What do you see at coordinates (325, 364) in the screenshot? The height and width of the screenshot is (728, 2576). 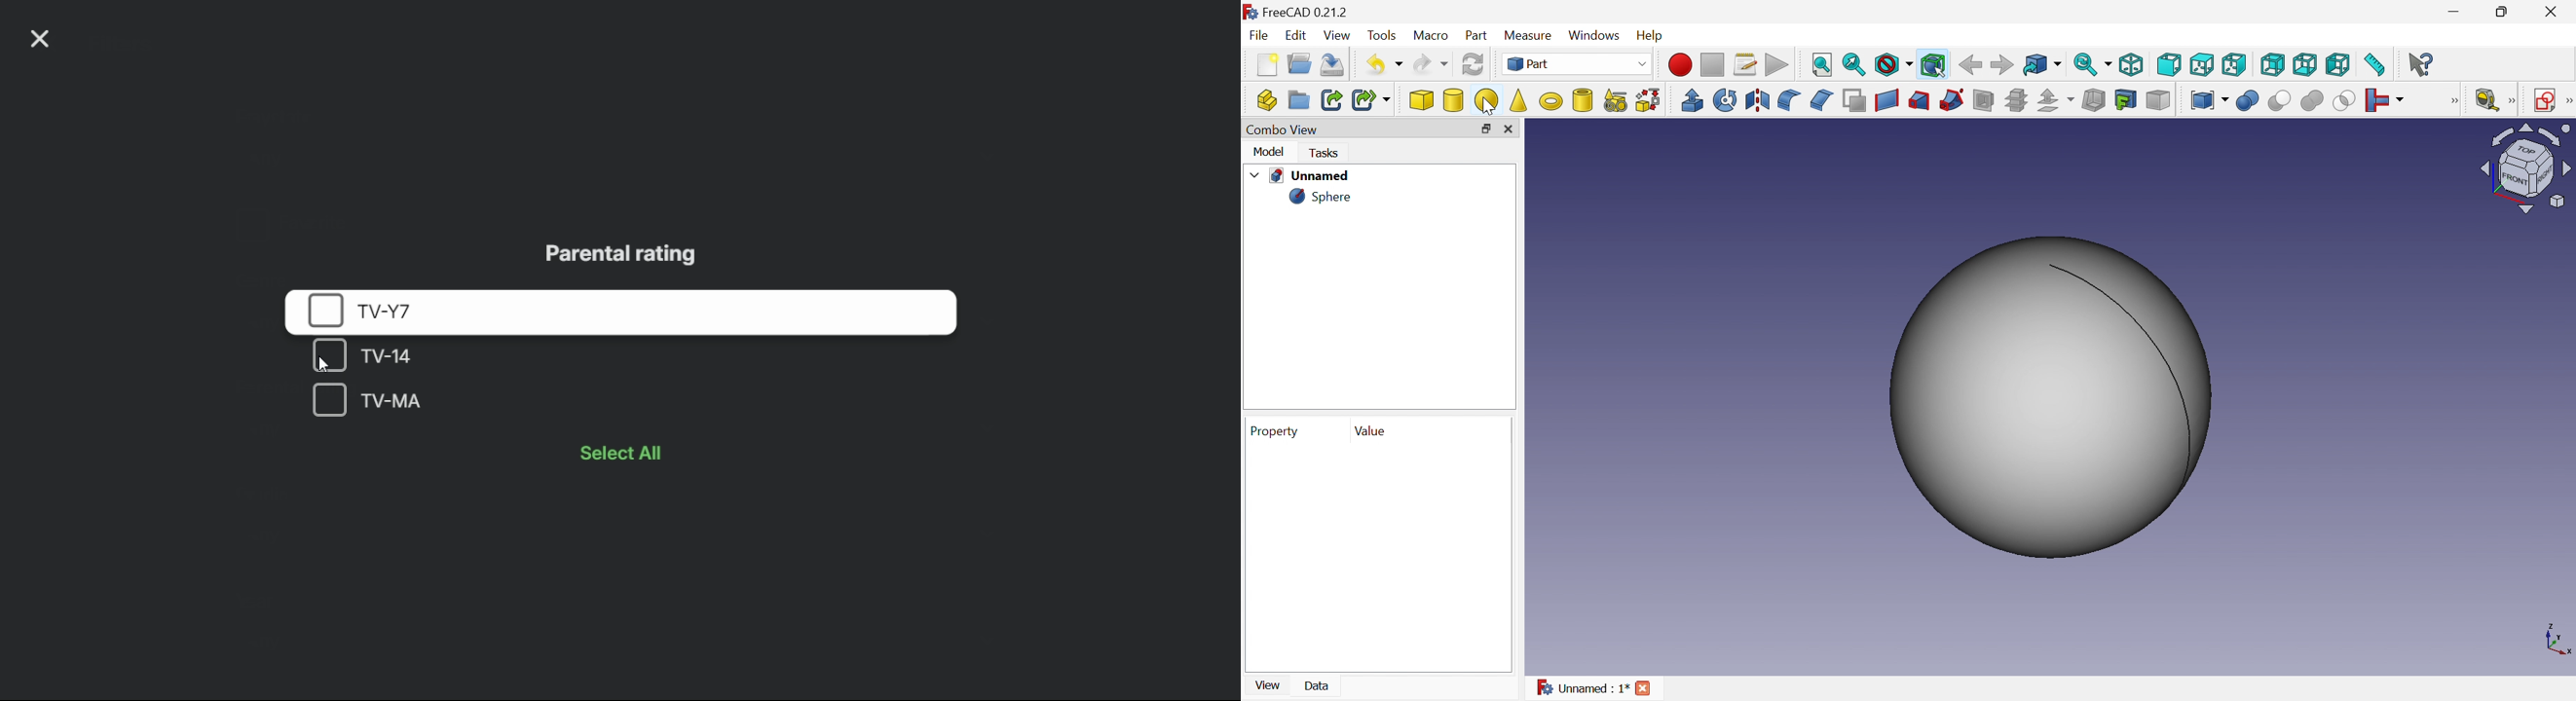 I see `mouse pointer` at bounding box center [325, 364].